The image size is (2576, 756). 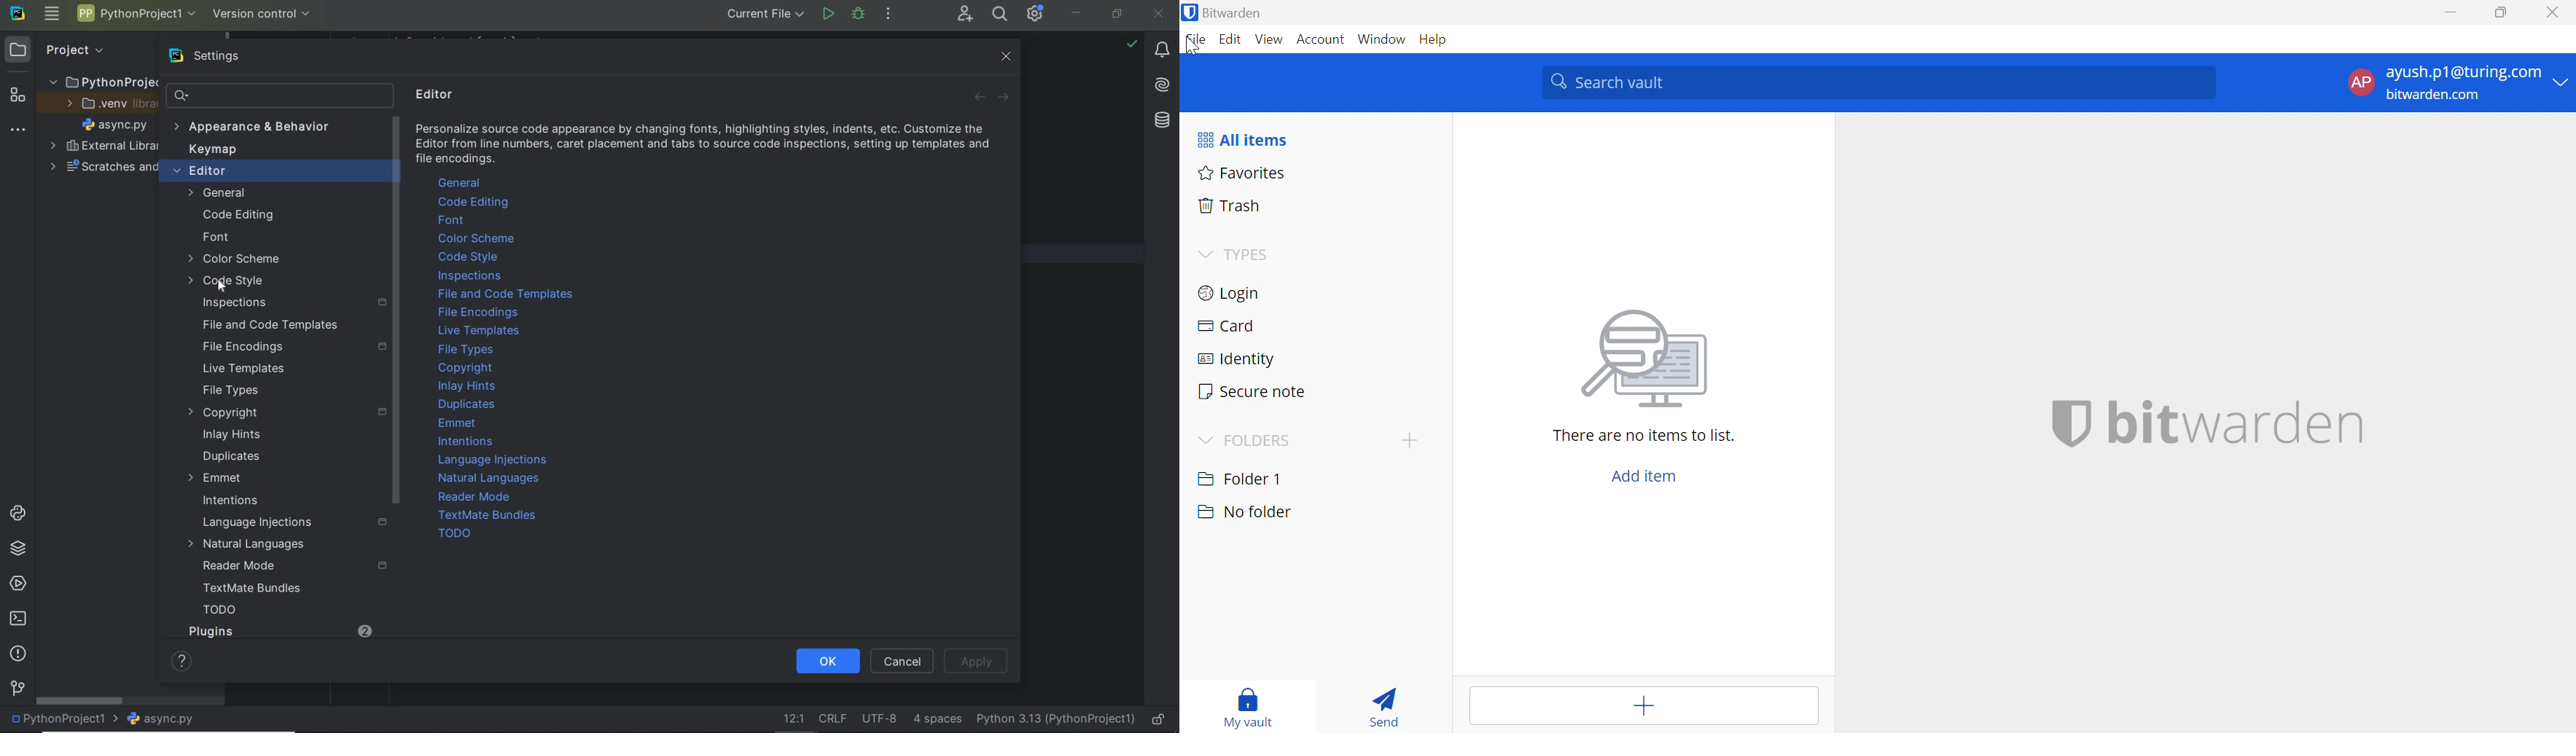 I want to click on Live Templates, so click(x=480, y=333).